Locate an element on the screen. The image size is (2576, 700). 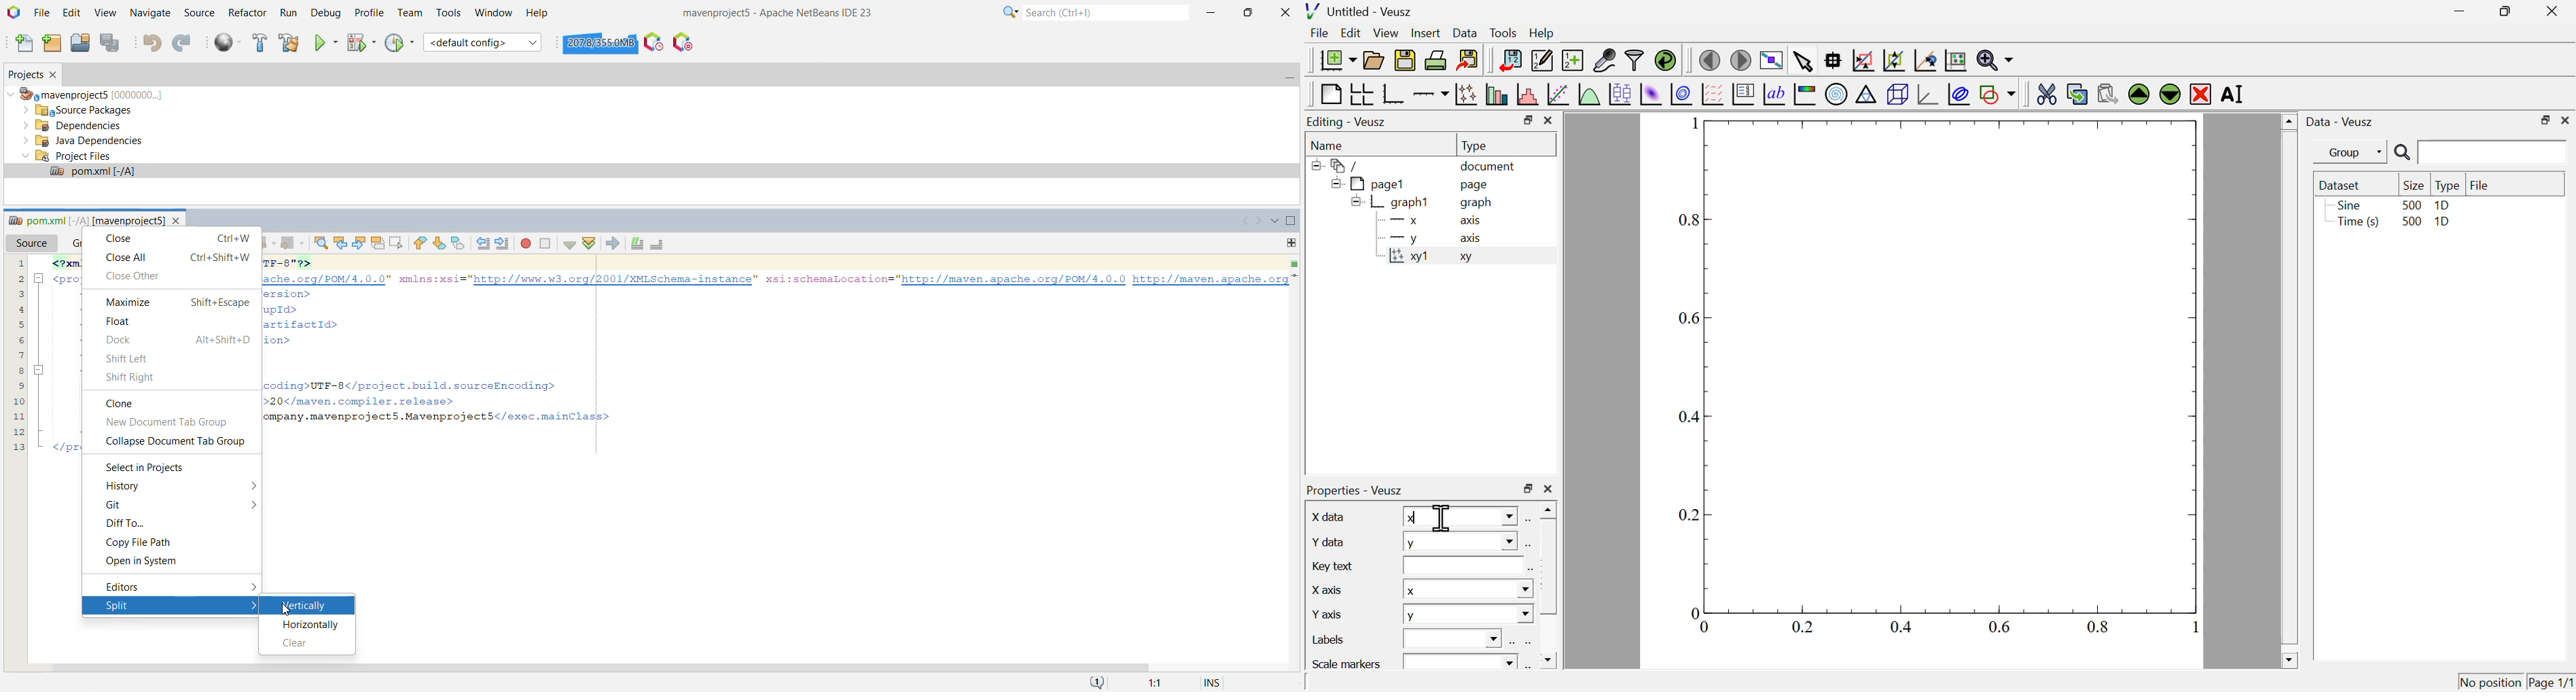
3d graph is located at coordinates (1928, 95).